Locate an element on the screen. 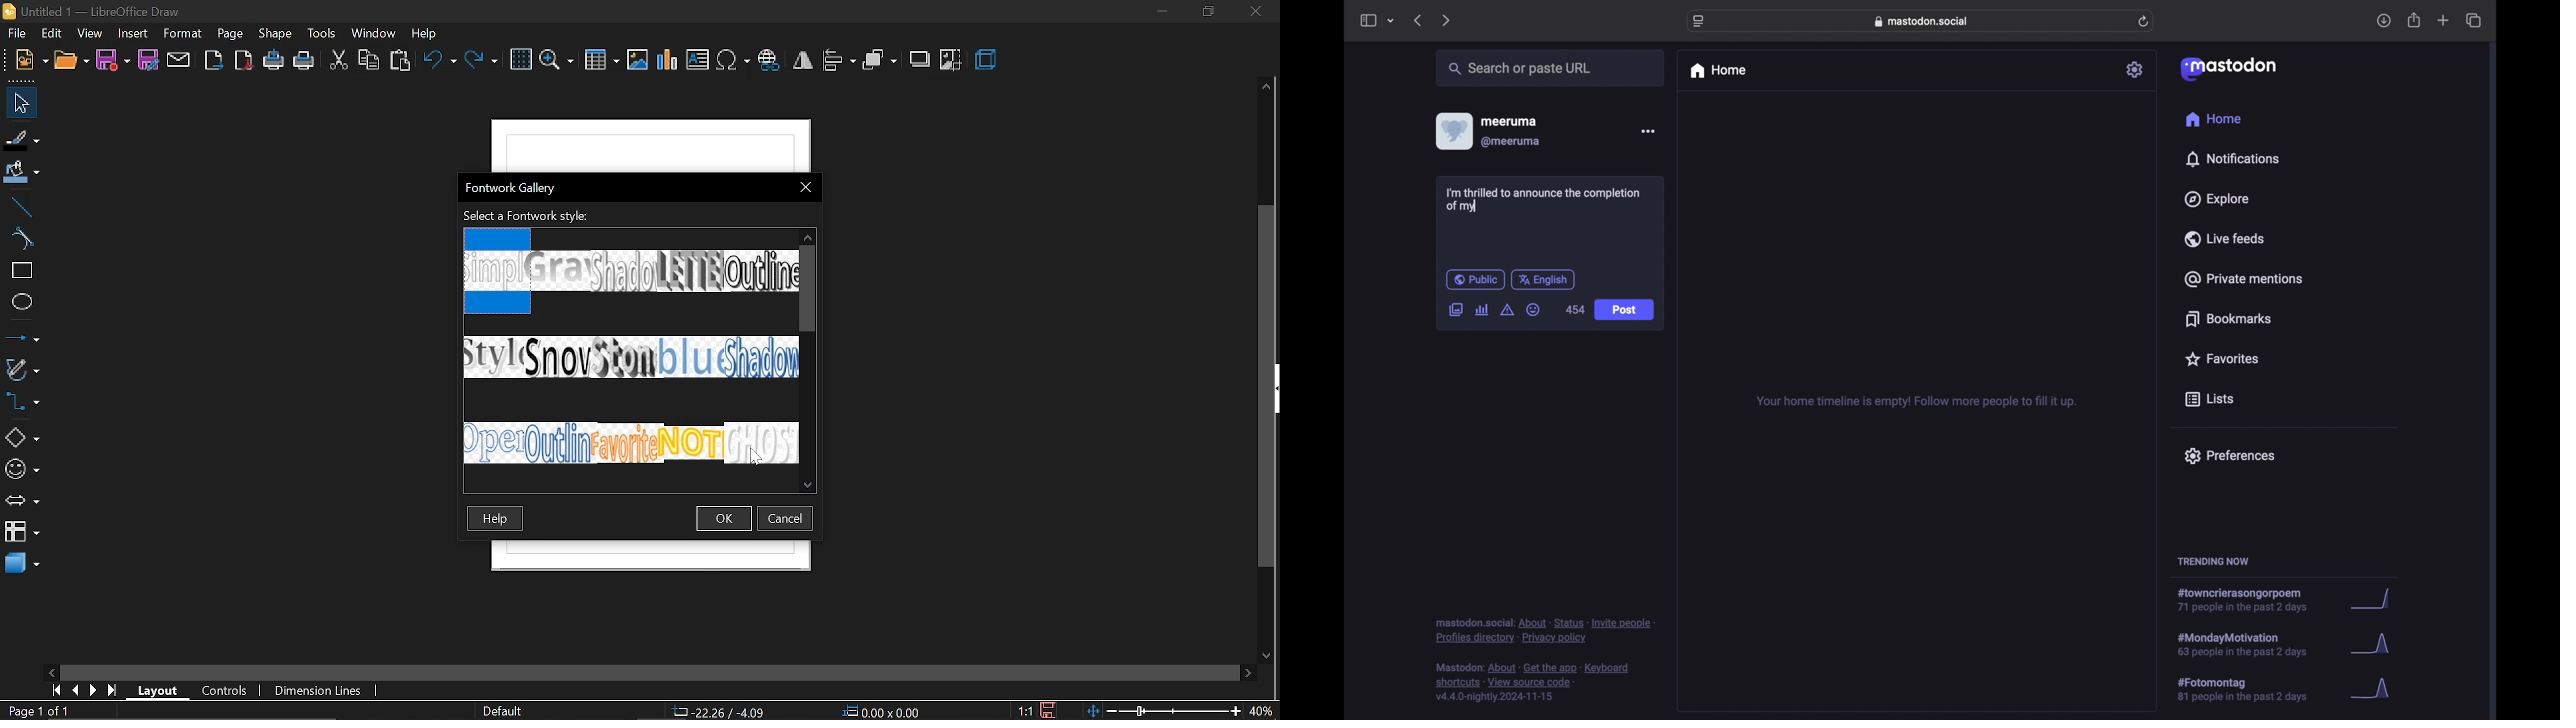 The width and height of the screenshot is (2576, 728). move up is located at coordinates (1268, 88).